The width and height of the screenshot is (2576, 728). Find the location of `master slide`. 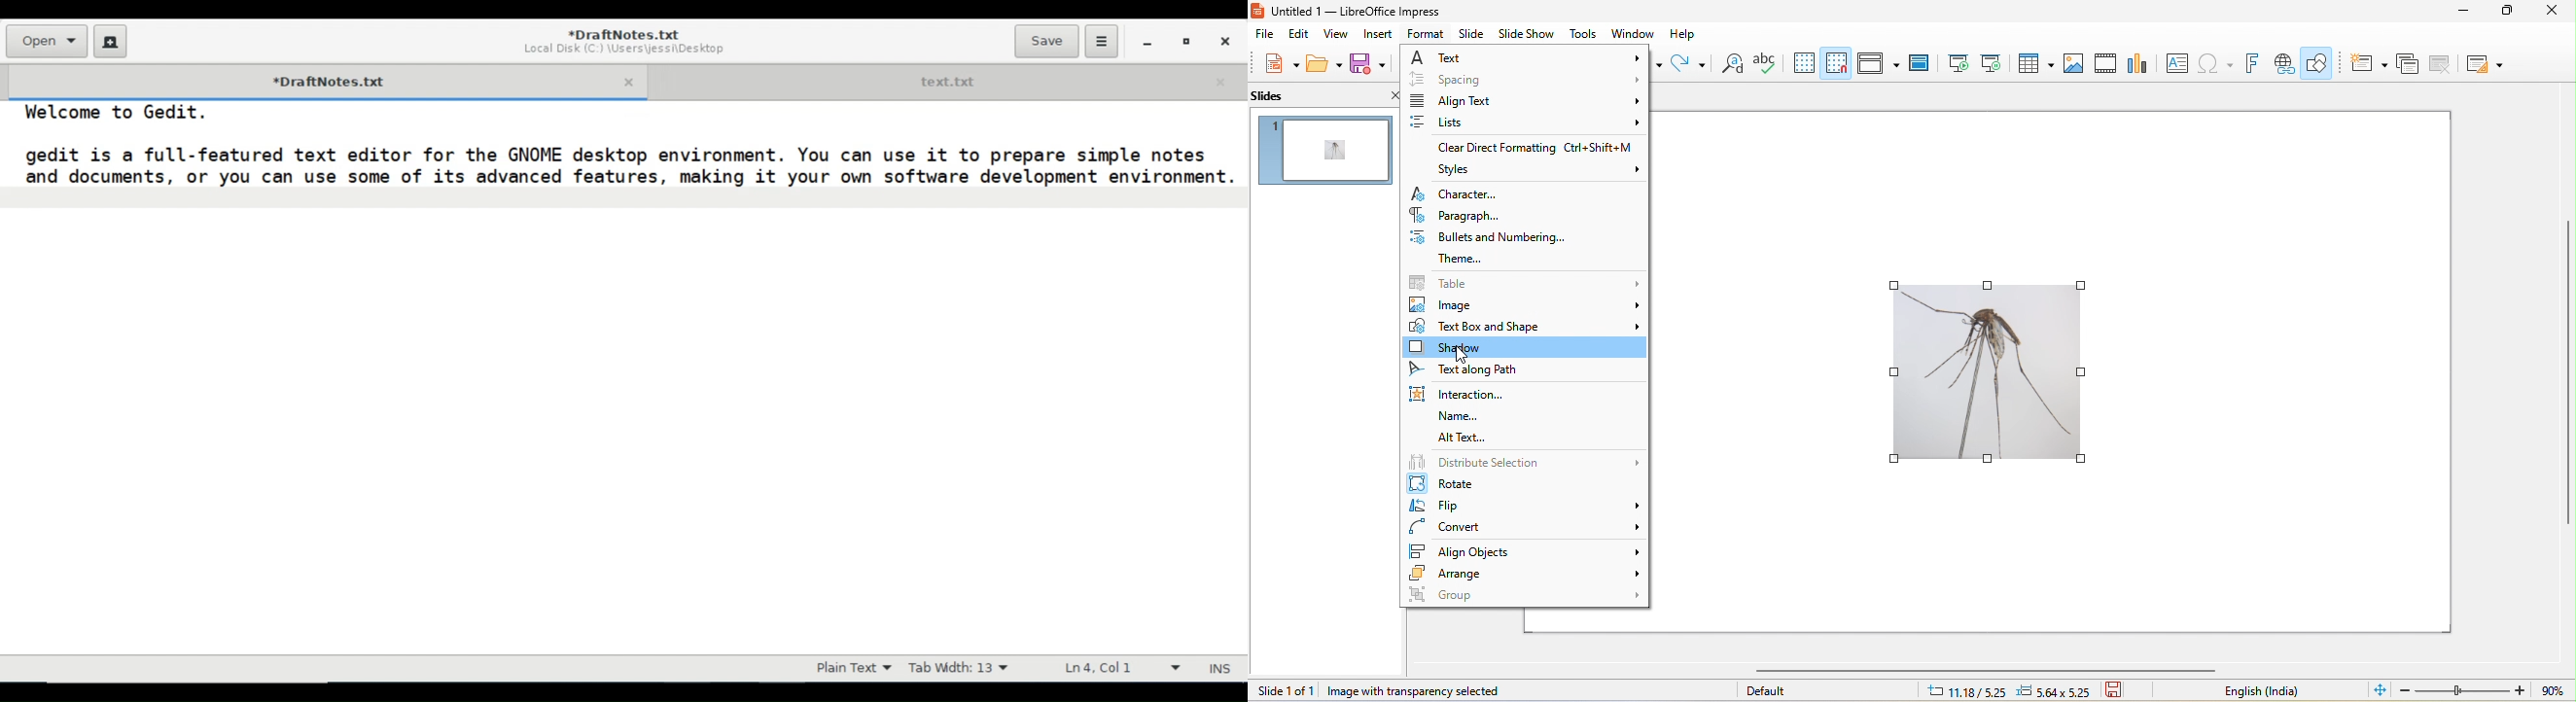

master slide is located at coordinates (1919, 62).